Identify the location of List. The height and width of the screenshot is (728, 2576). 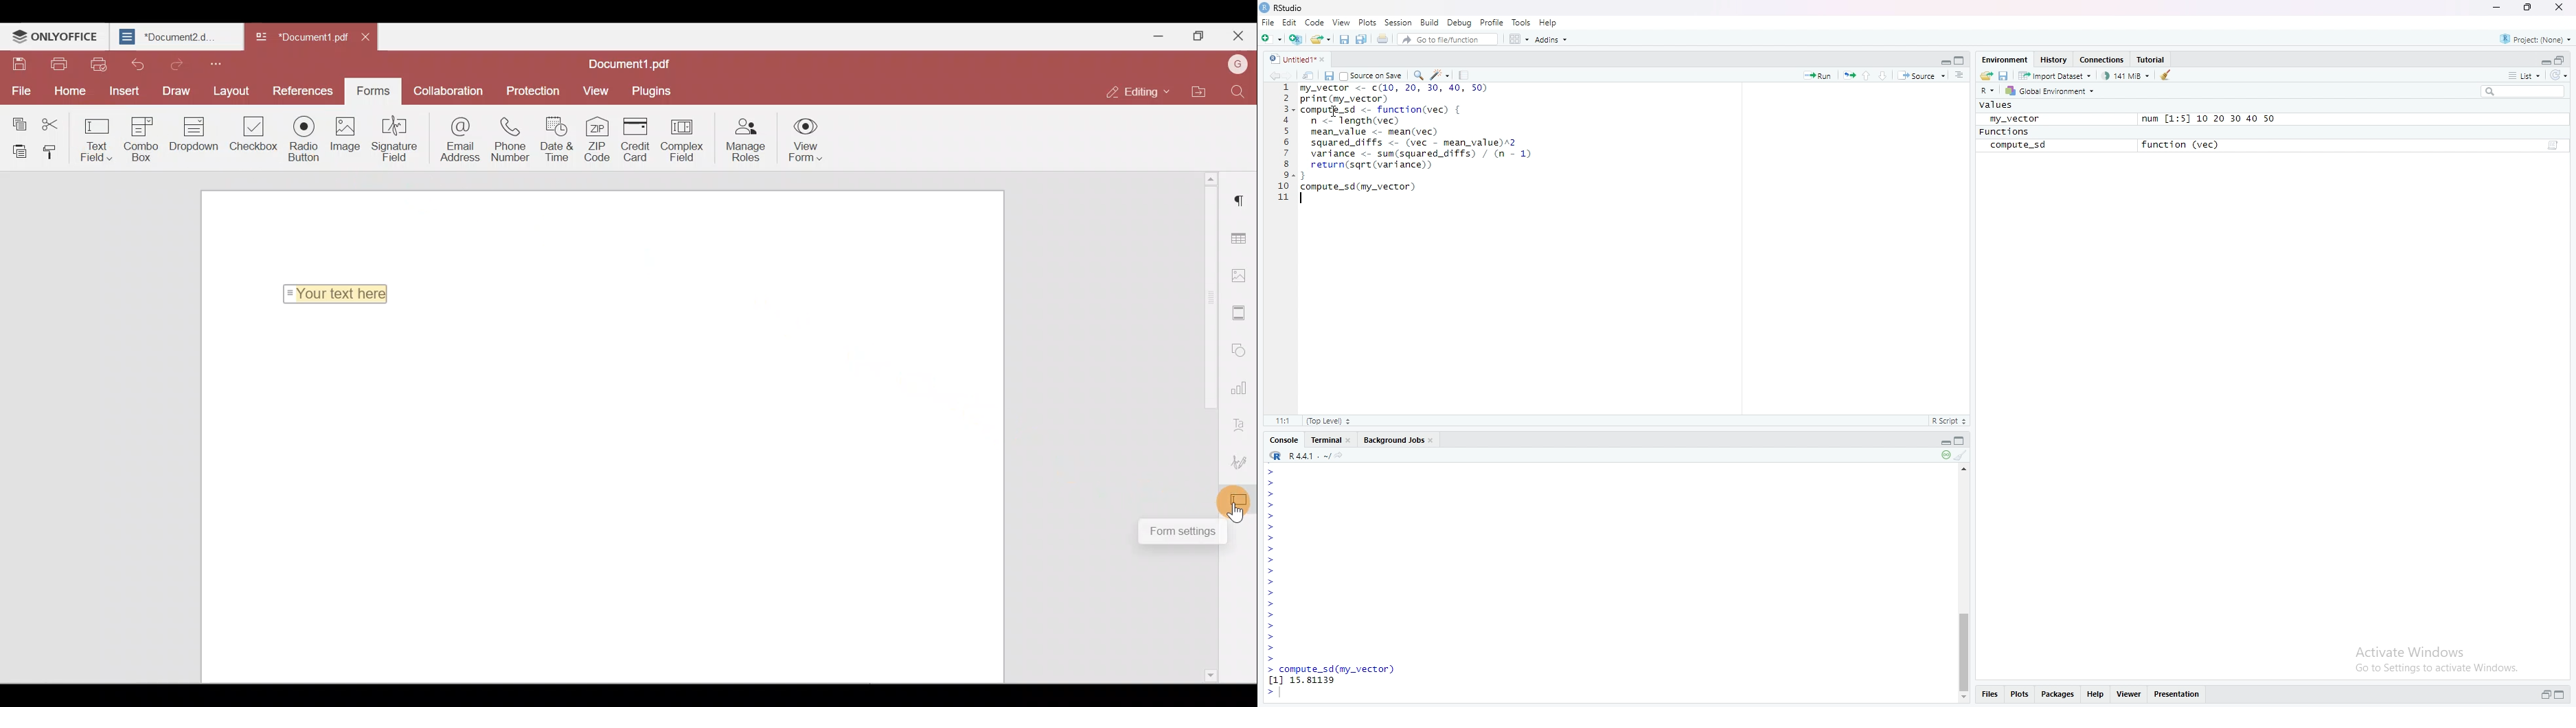
(2523, 75).